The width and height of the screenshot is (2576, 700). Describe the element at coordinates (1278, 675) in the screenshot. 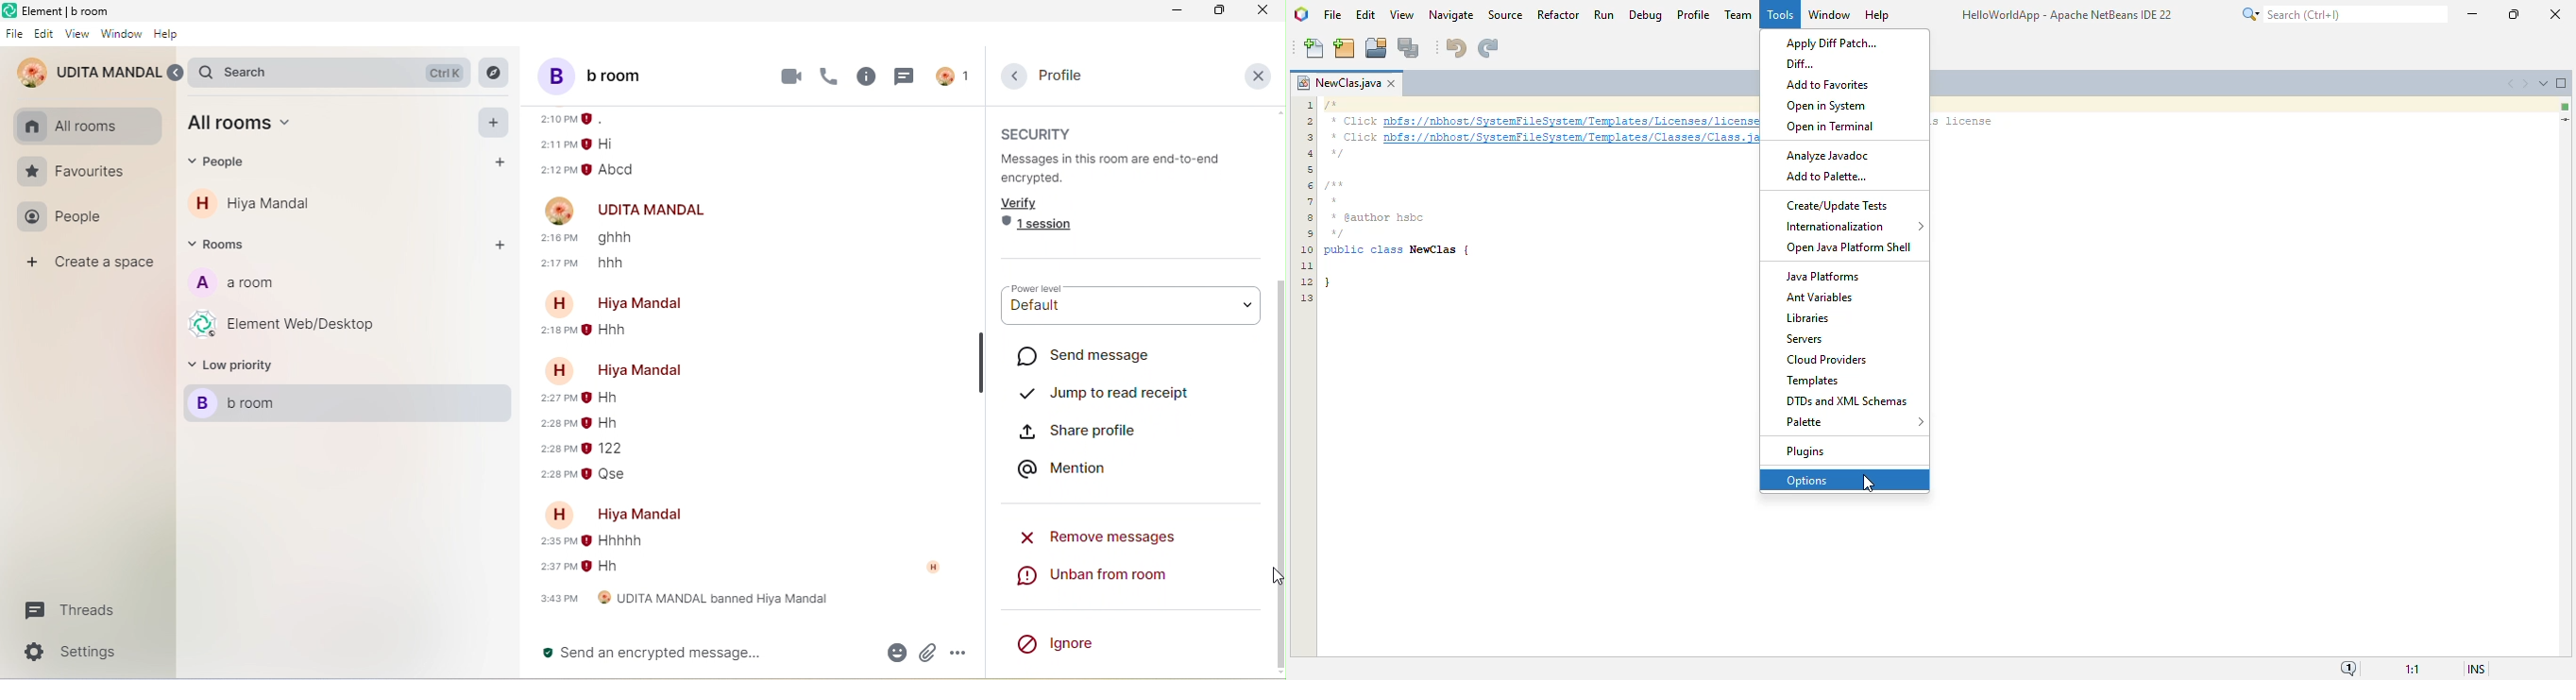

I see `scroll down` at that location.